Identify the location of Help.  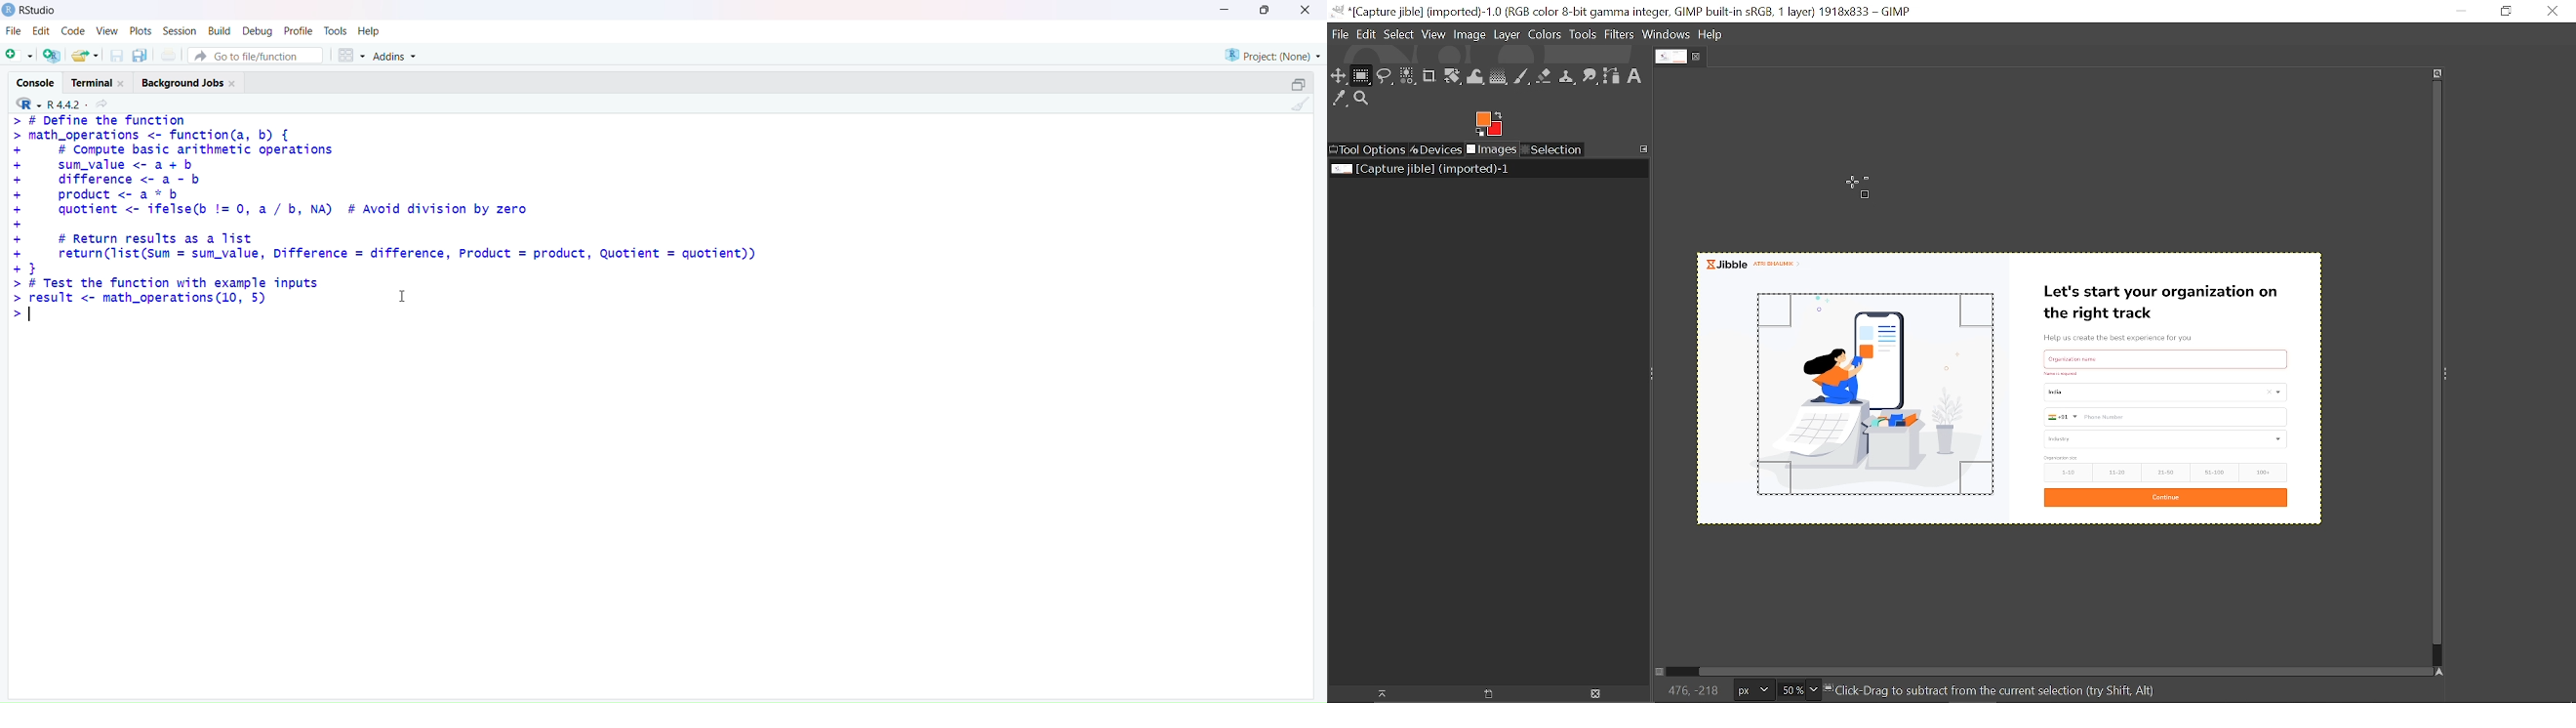
(371, 30).